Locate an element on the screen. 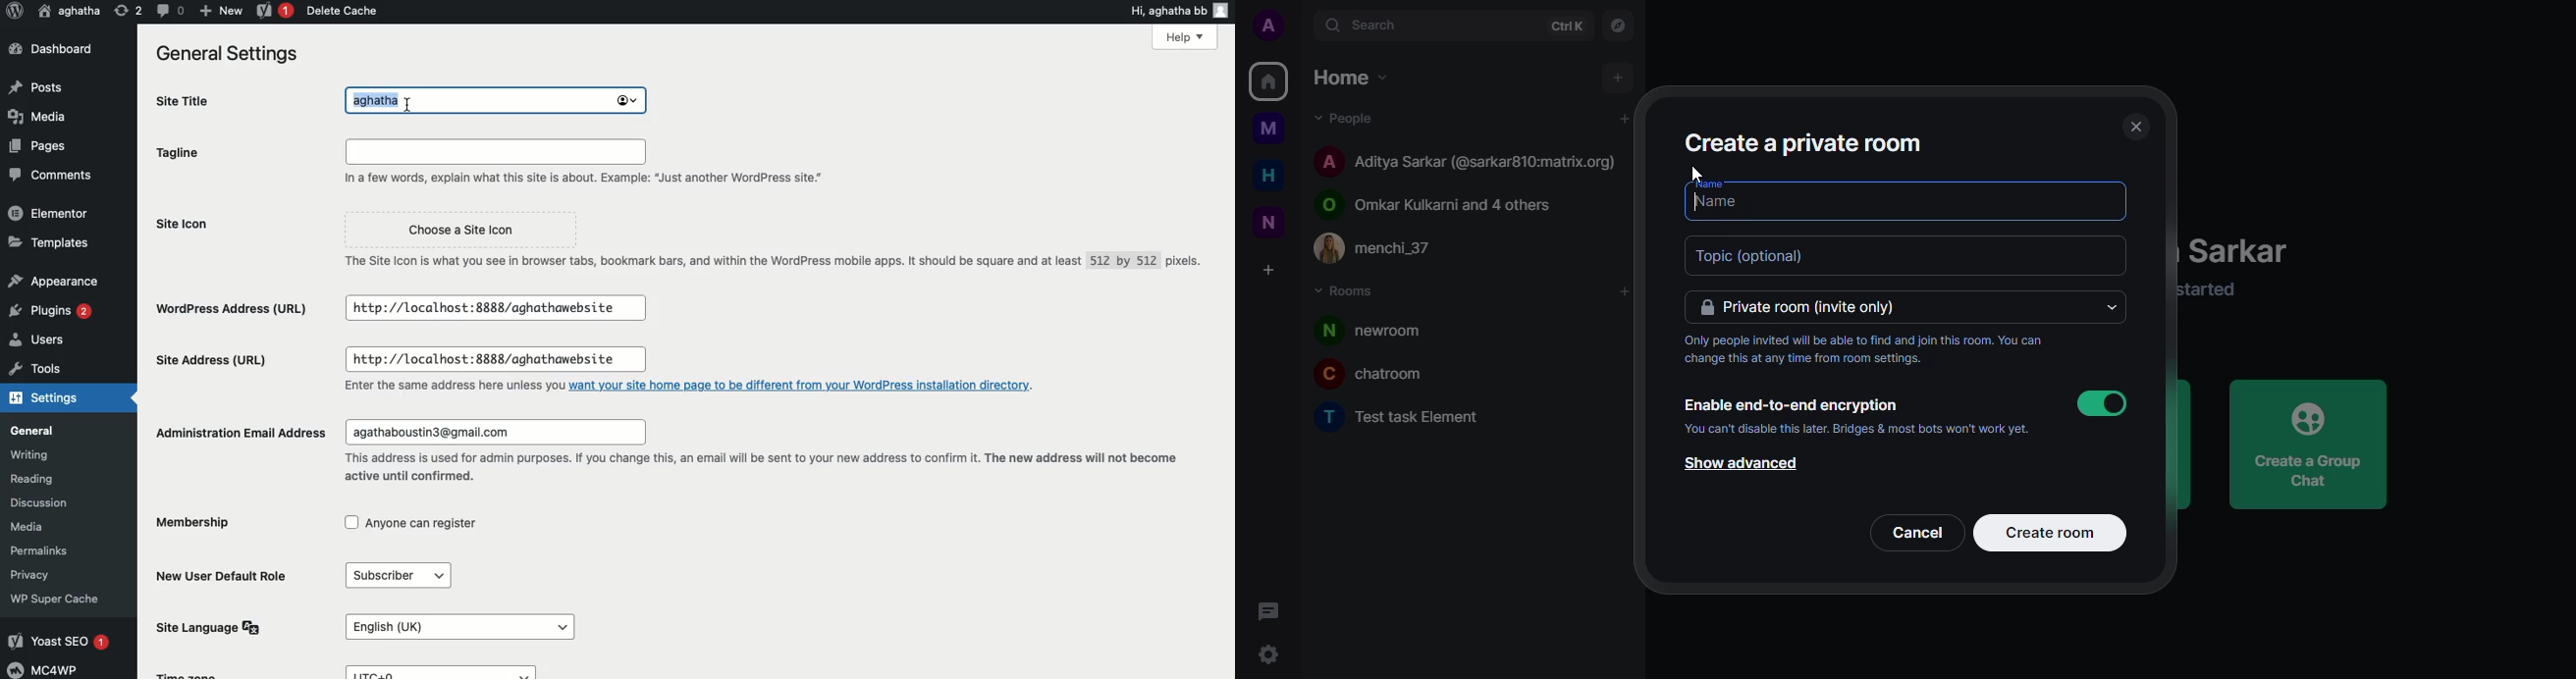 This screenshot has width=2576, height=700. Membership is located at coordinates (206, 525).